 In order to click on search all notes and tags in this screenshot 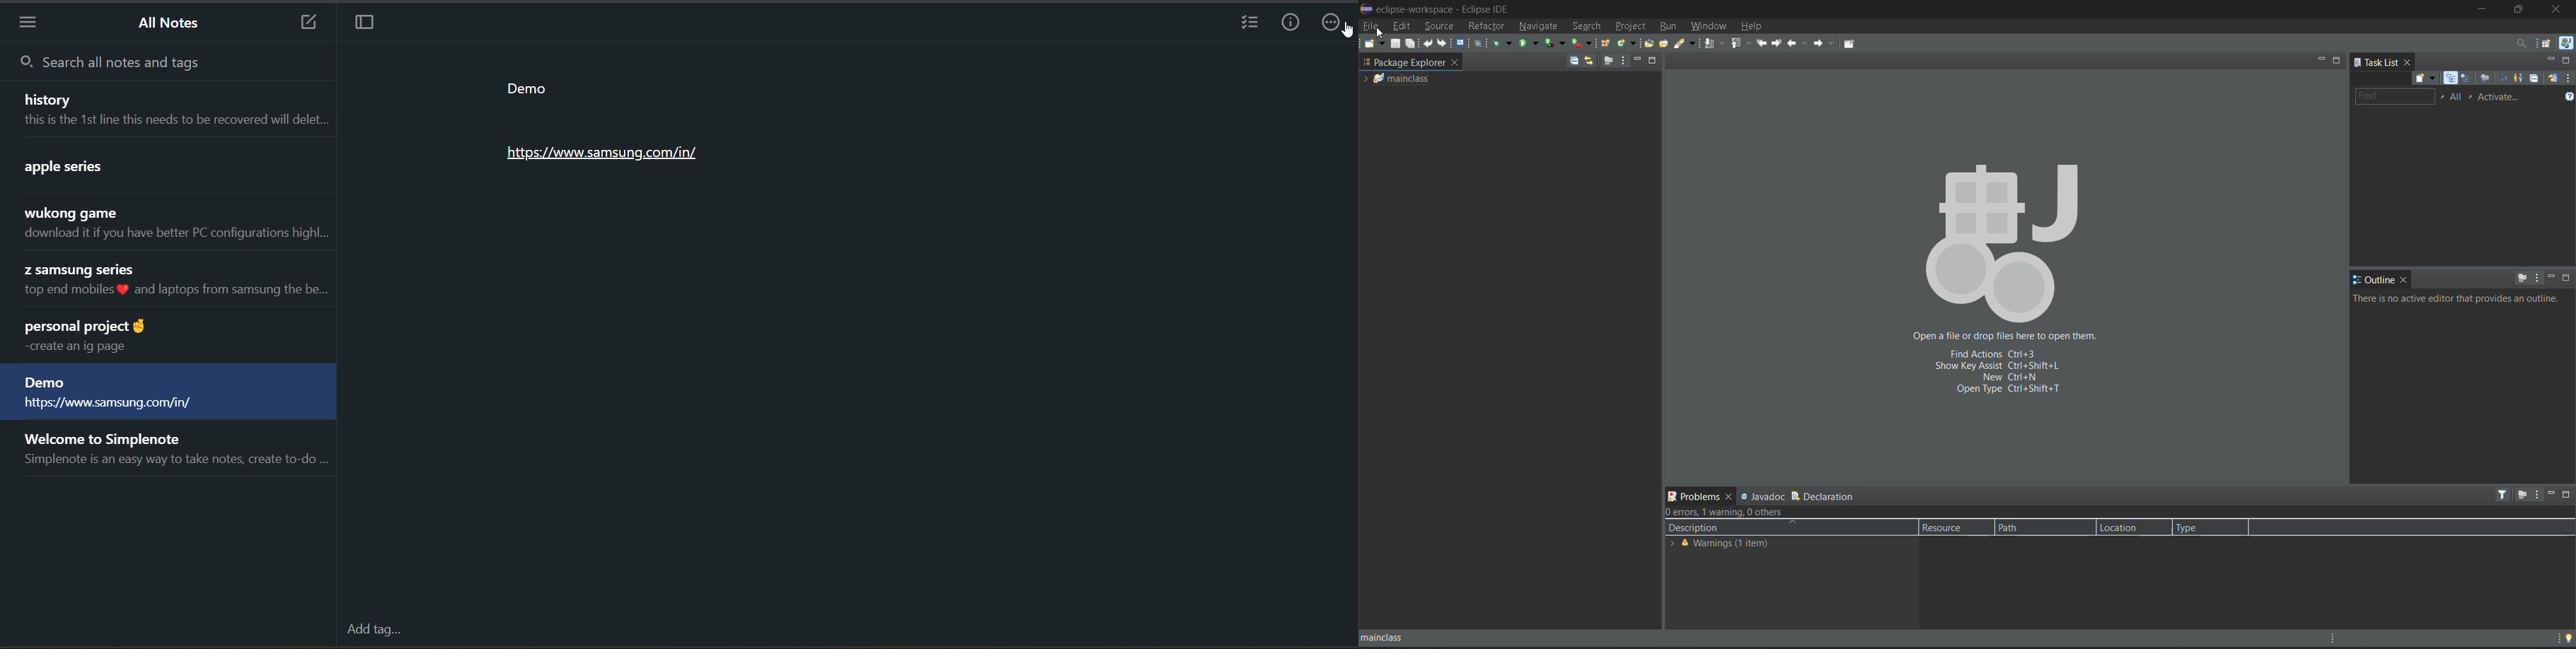, I will do `click(115, 63)`.